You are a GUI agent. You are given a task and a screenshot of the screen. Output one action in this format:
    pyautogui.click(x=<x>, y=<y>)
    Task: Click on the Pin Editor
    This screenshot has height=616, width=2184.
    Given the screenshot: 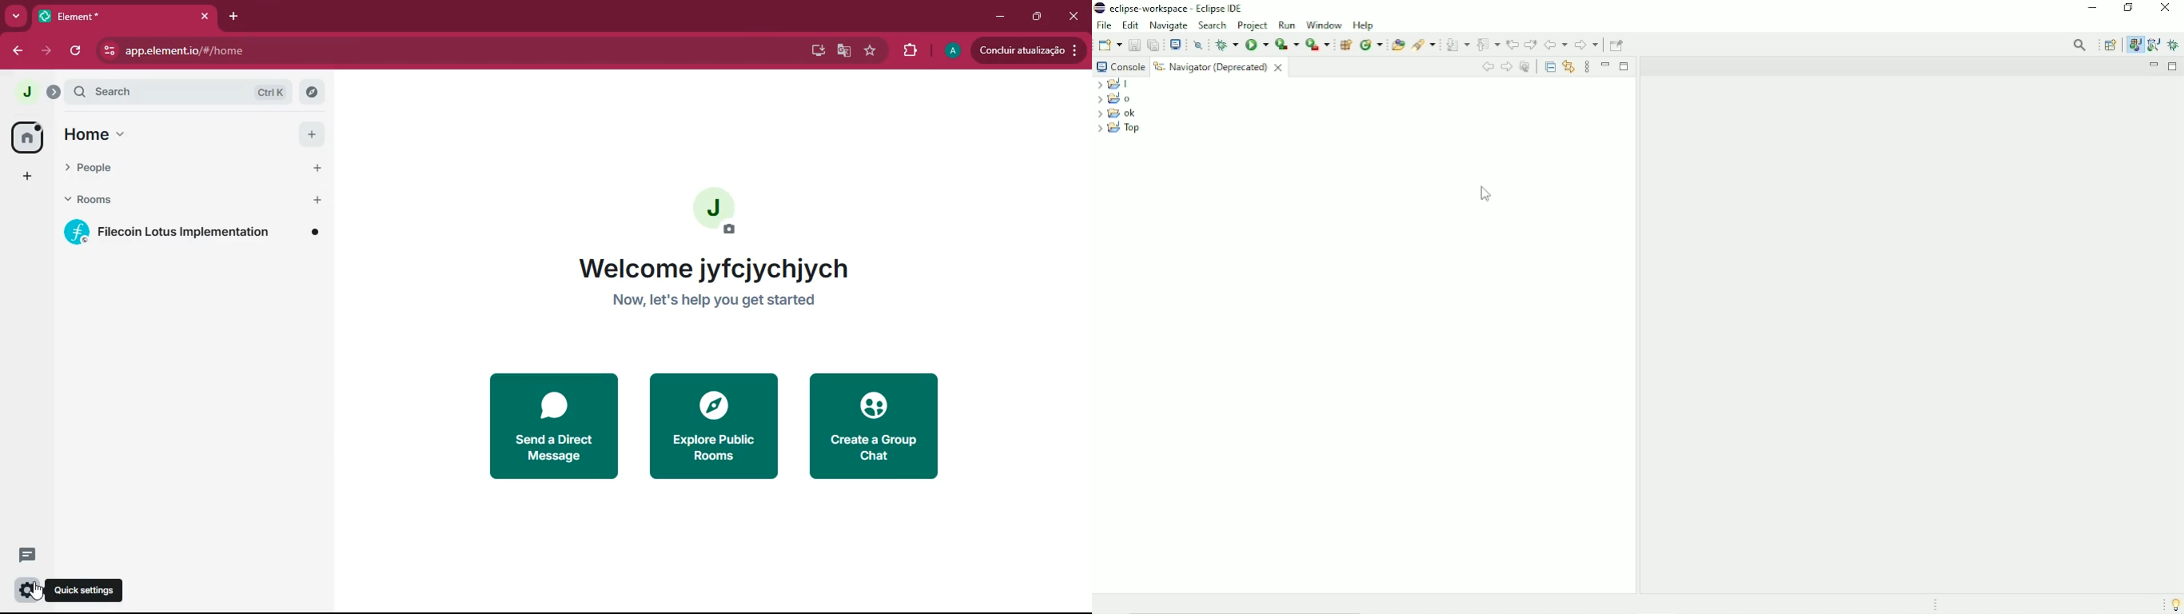 What is the action you would take?
    pyautogui.click(x=1618, y=44)
    